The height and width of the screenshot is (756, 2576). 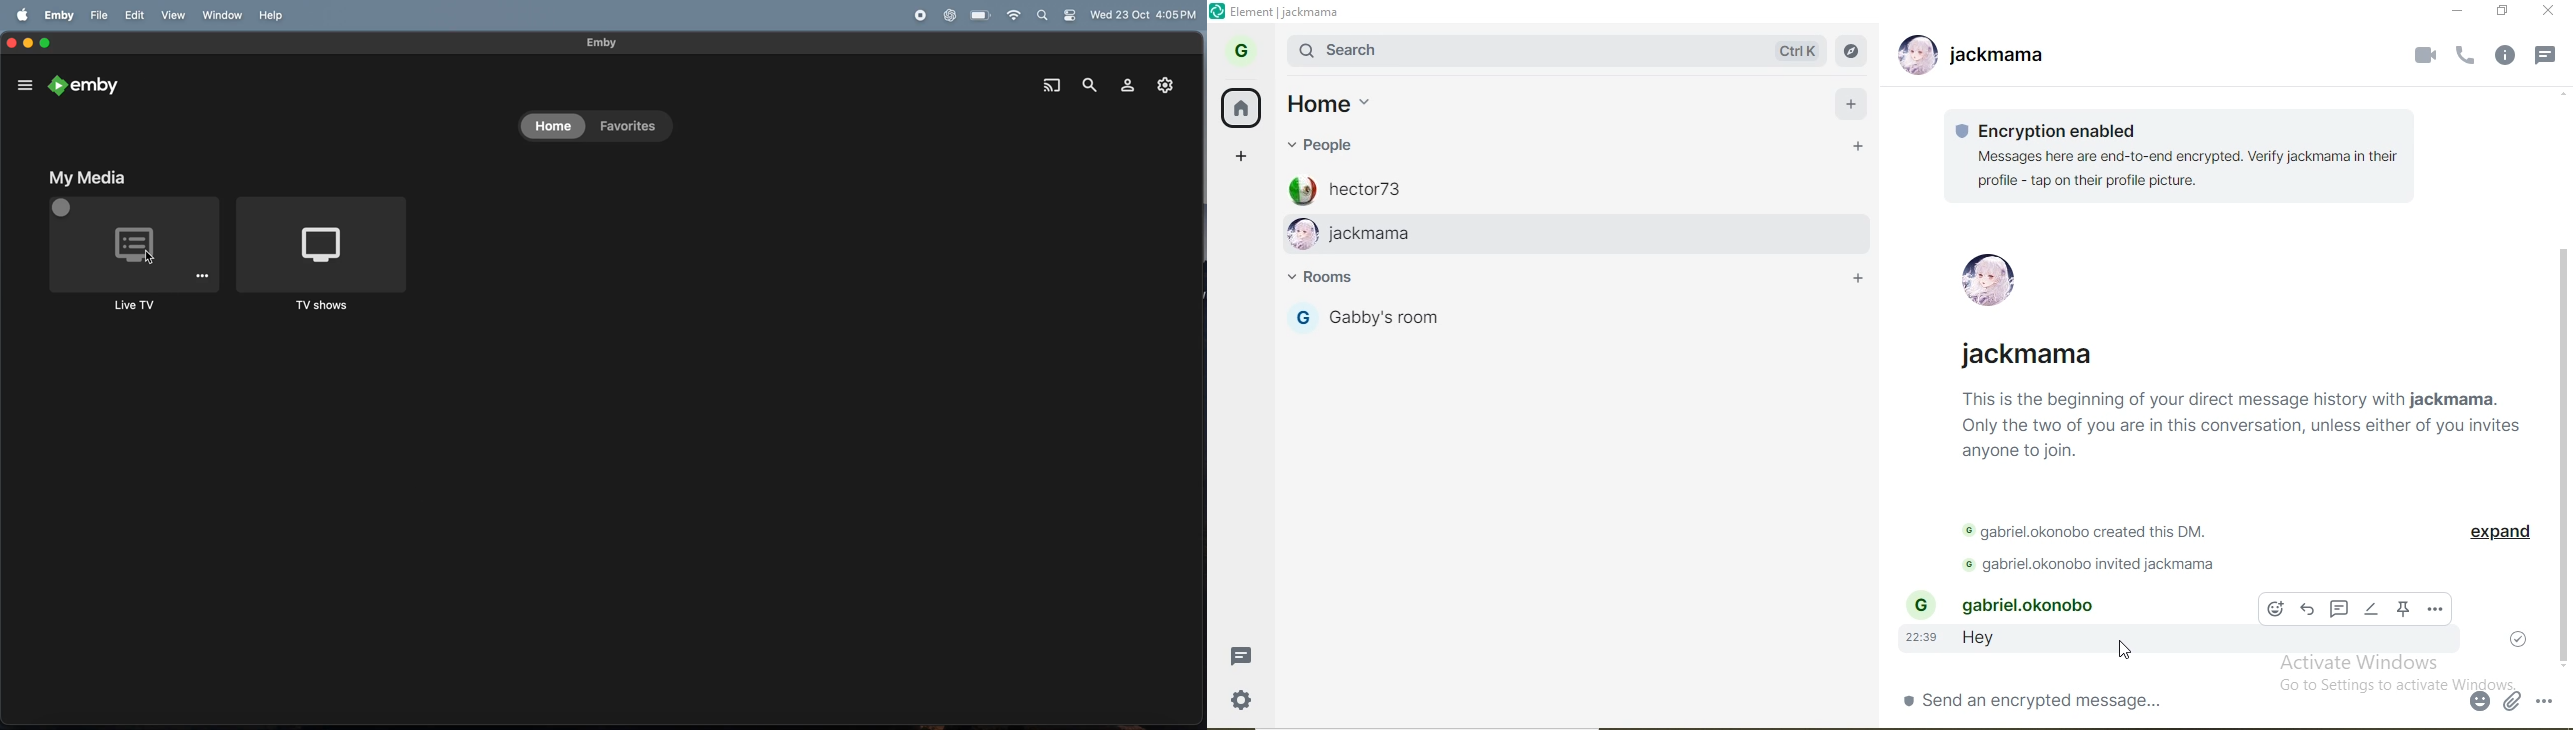 I want to click on voice call, so click(x=2464, y=60).